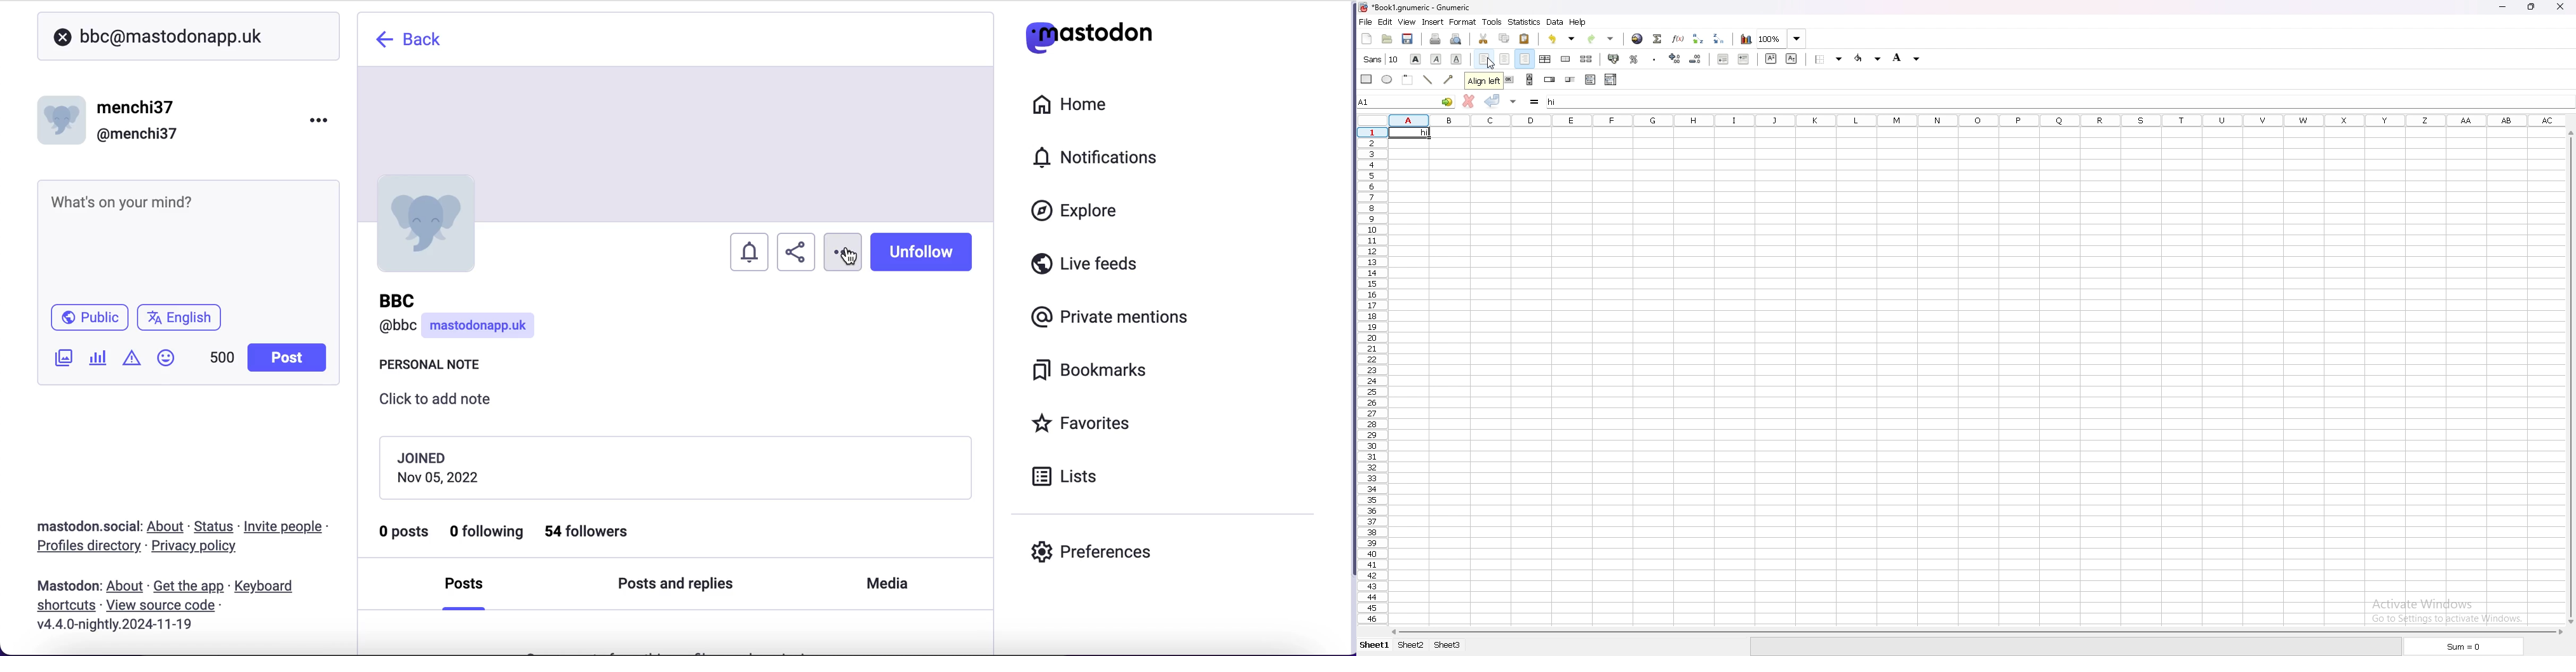 The height and width of the screenshot is (672, 2576). Describe the element at coordinates (322, 119) in the screenshot. I see `menu options` at that location.